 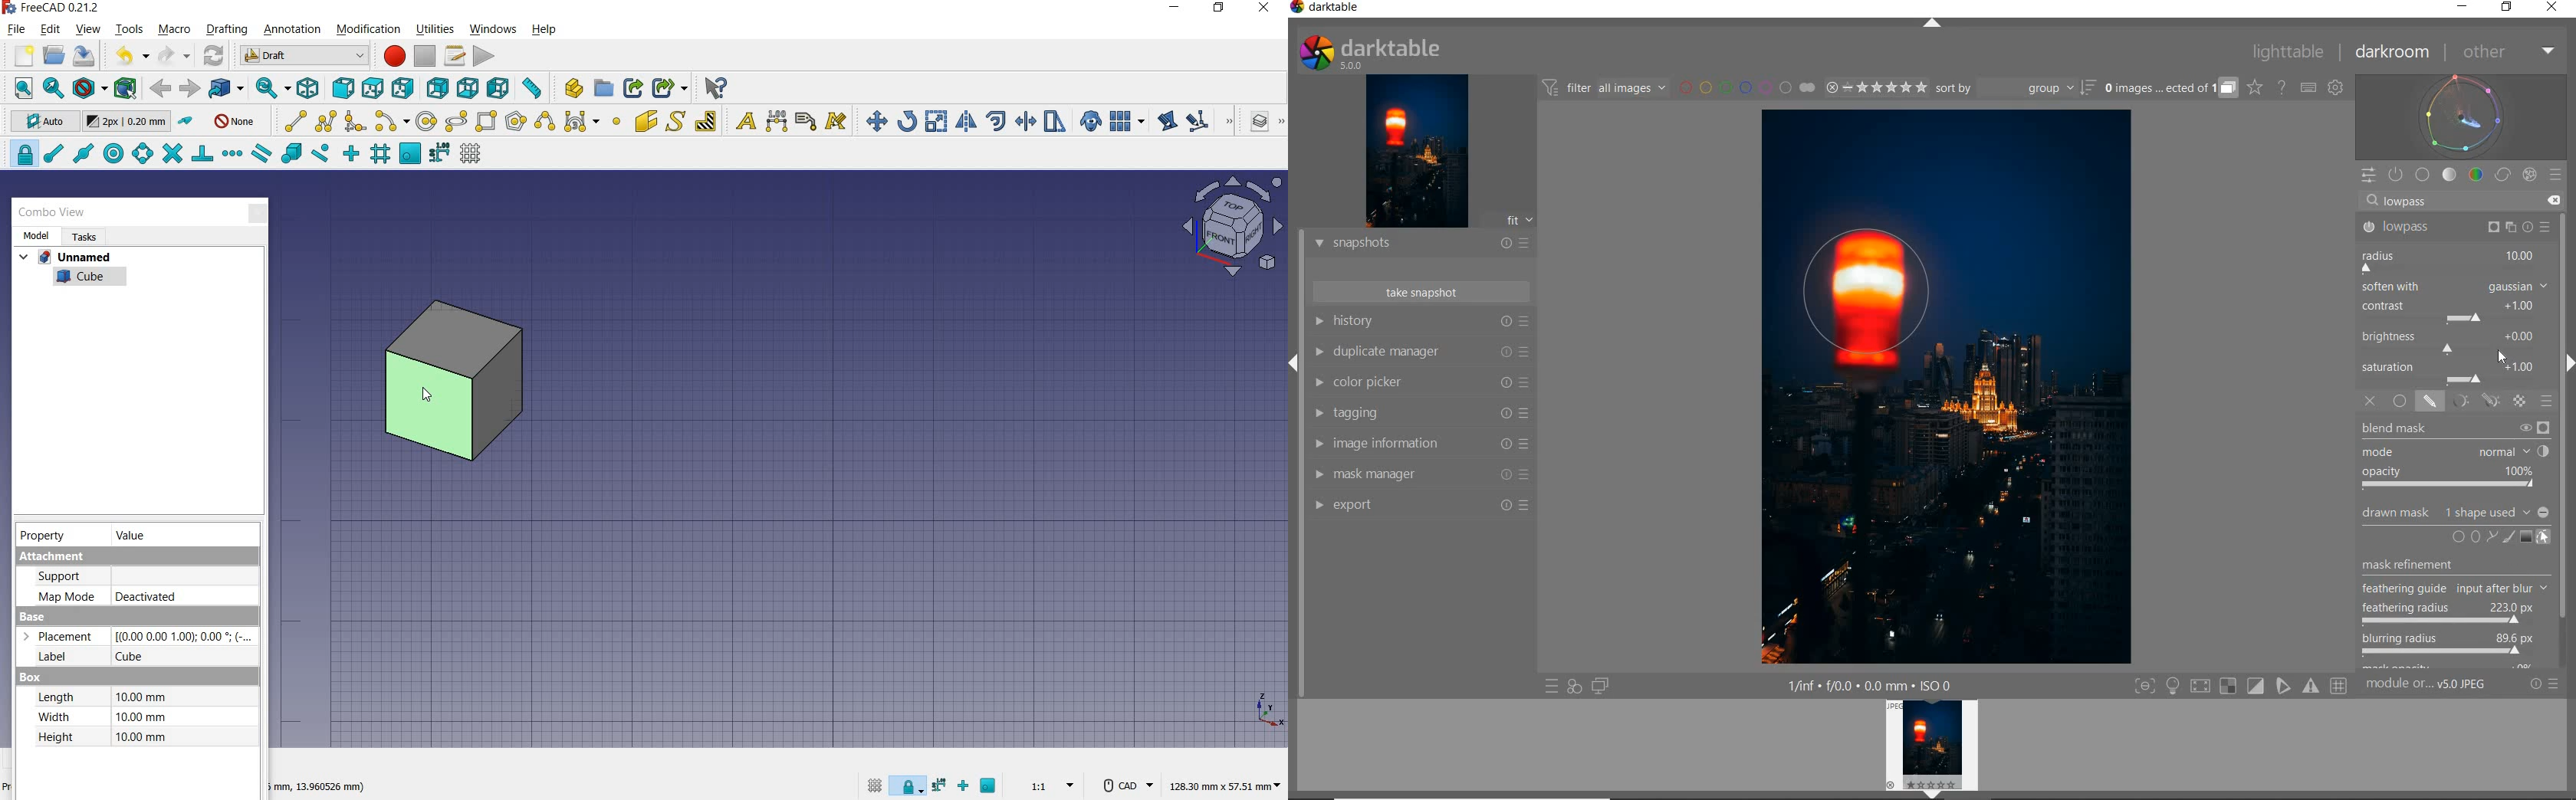 What do you see at coordinates (438, 89) in the screenshot?
I see `rear` at bounding box center [438, 89].